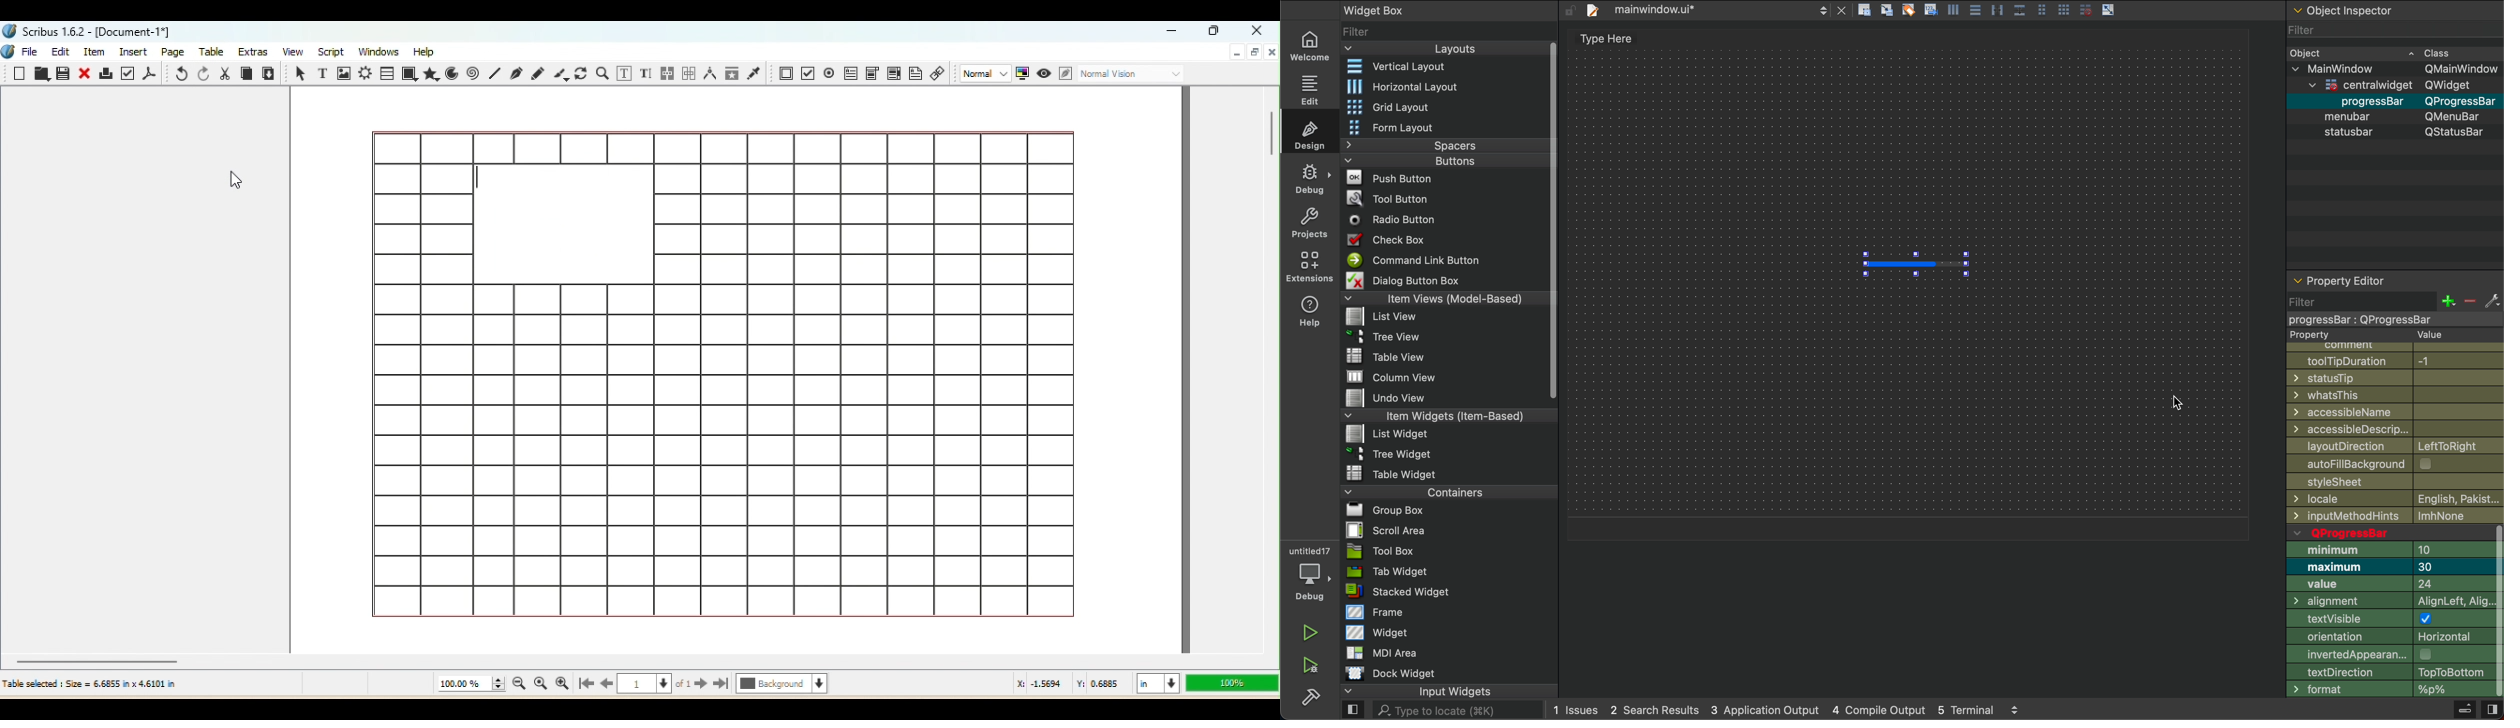 The image size is (2520, 728). I want to click on Zoom in, so click(562, 684).